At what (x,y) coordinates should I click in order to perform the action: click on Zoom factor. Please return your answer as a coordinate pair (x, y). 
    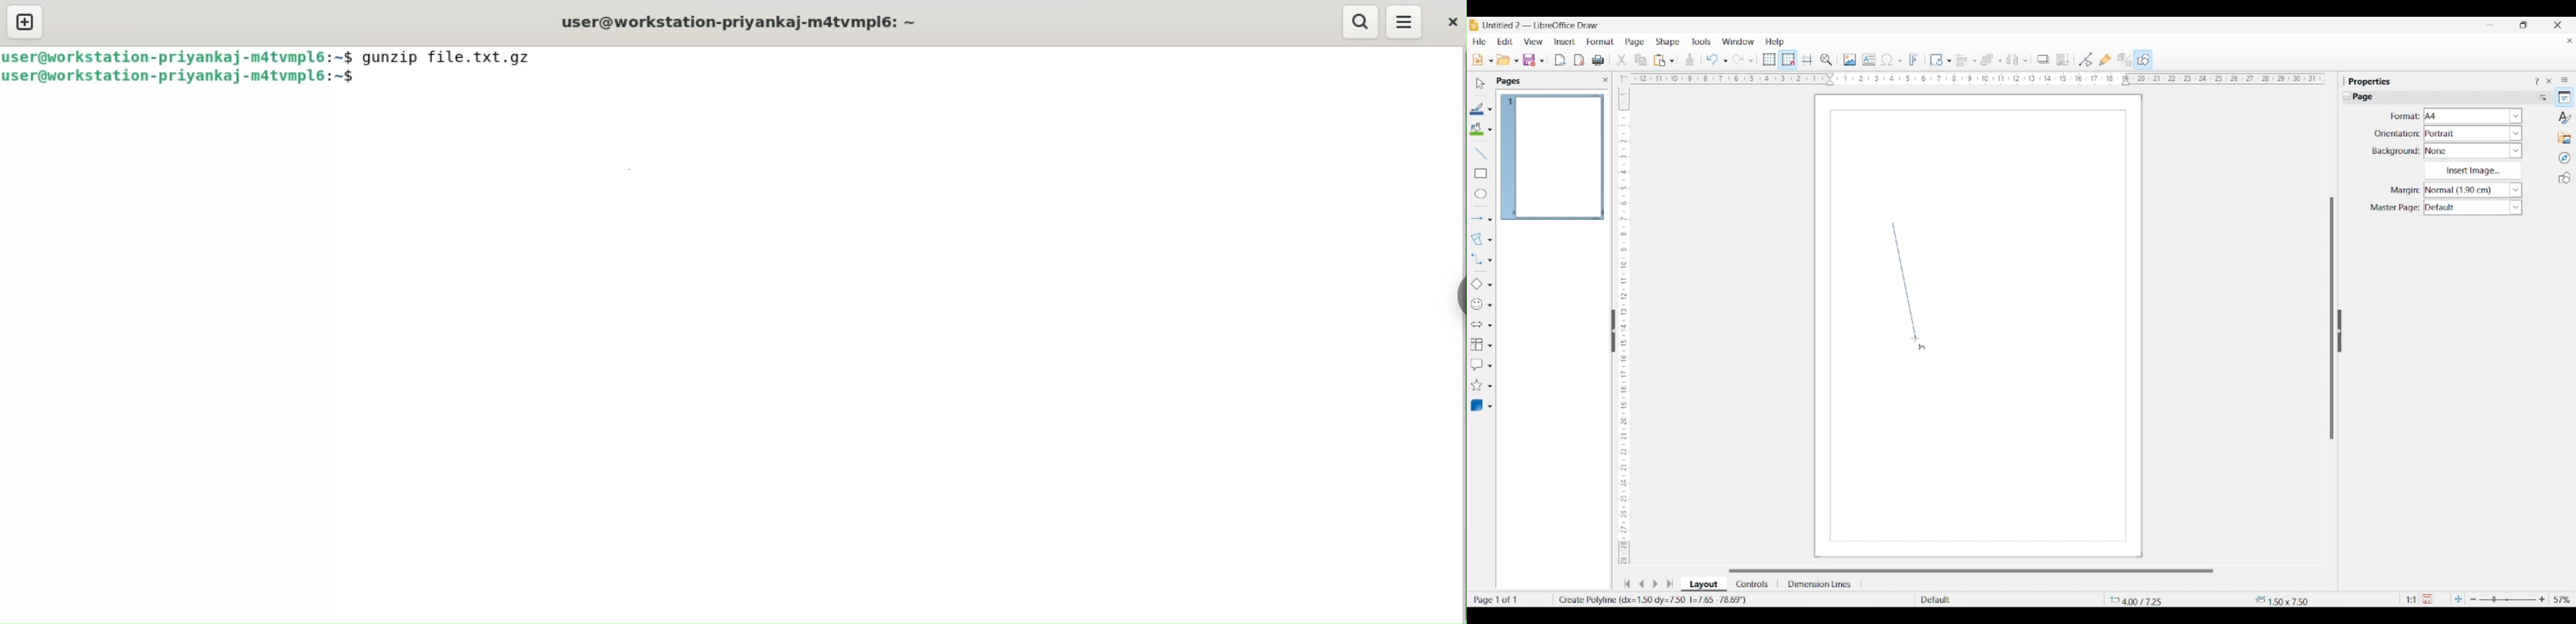
    Looking at the image, I should click on (2563, 600).